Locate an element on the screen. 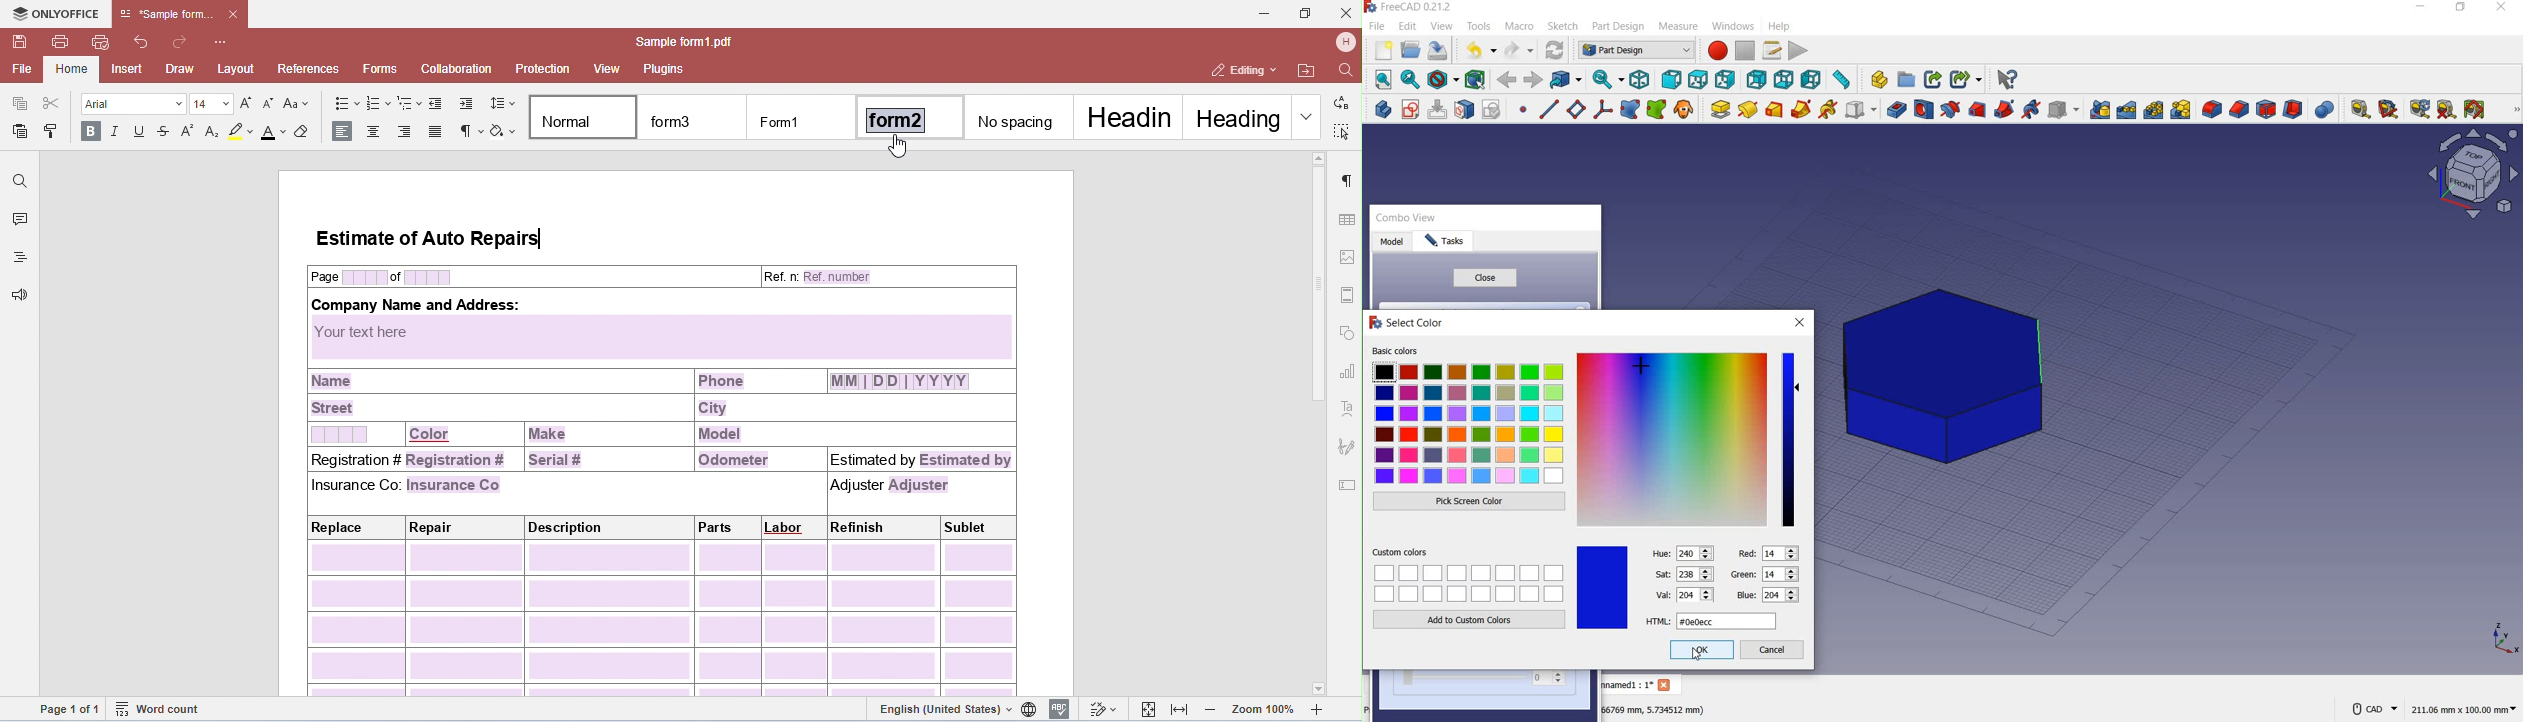  Green: 14 is located at coordinates (1764, 573).